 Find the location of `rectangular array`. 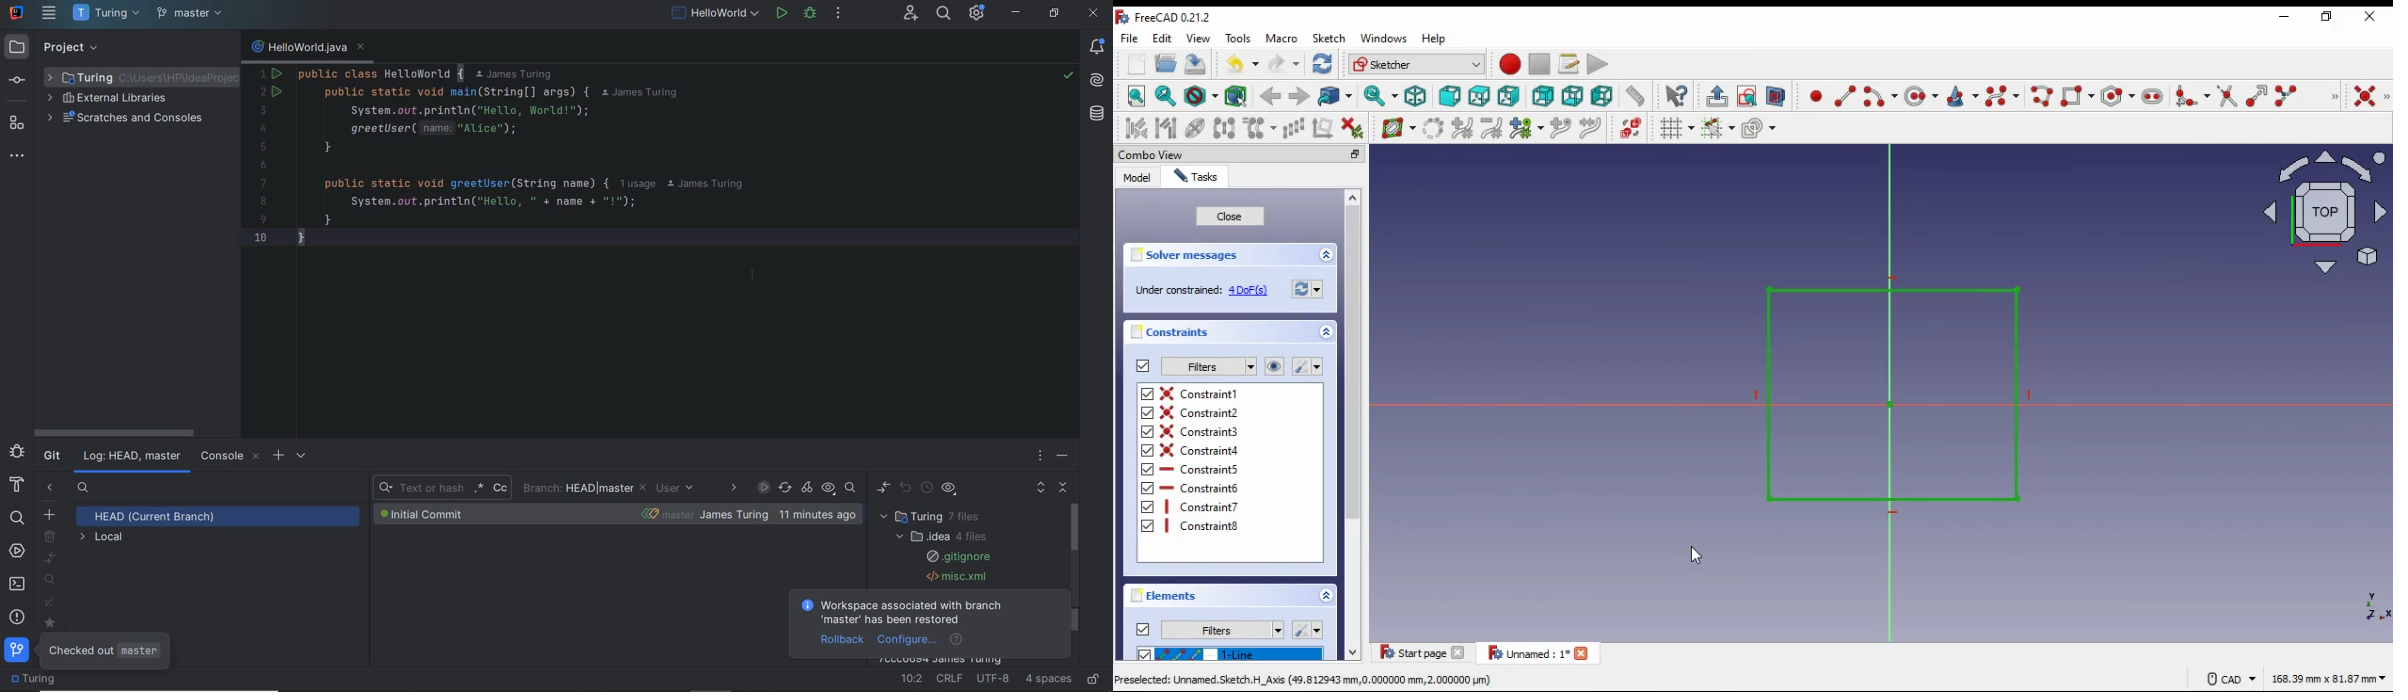

rectangular array is located at coordinates (1293, 129).